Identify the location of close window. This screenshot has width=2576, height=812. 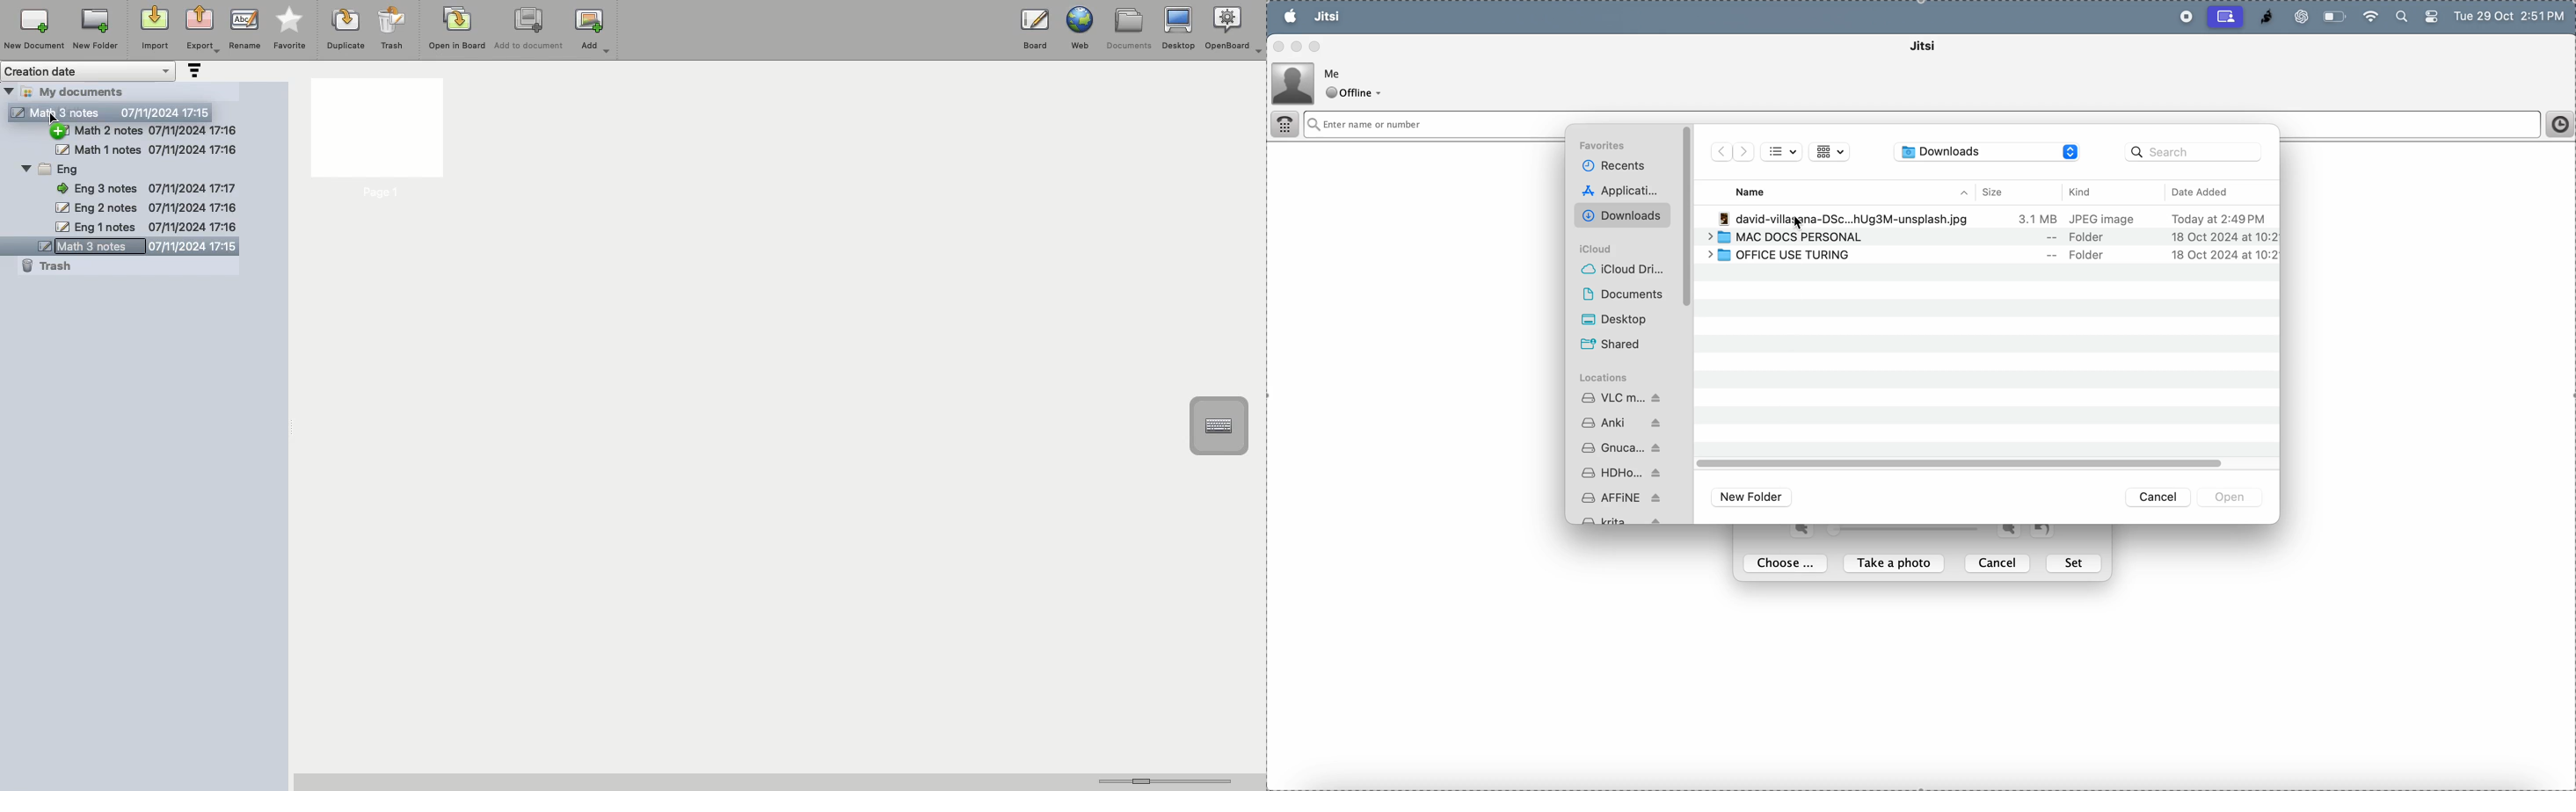
(1279, 48).